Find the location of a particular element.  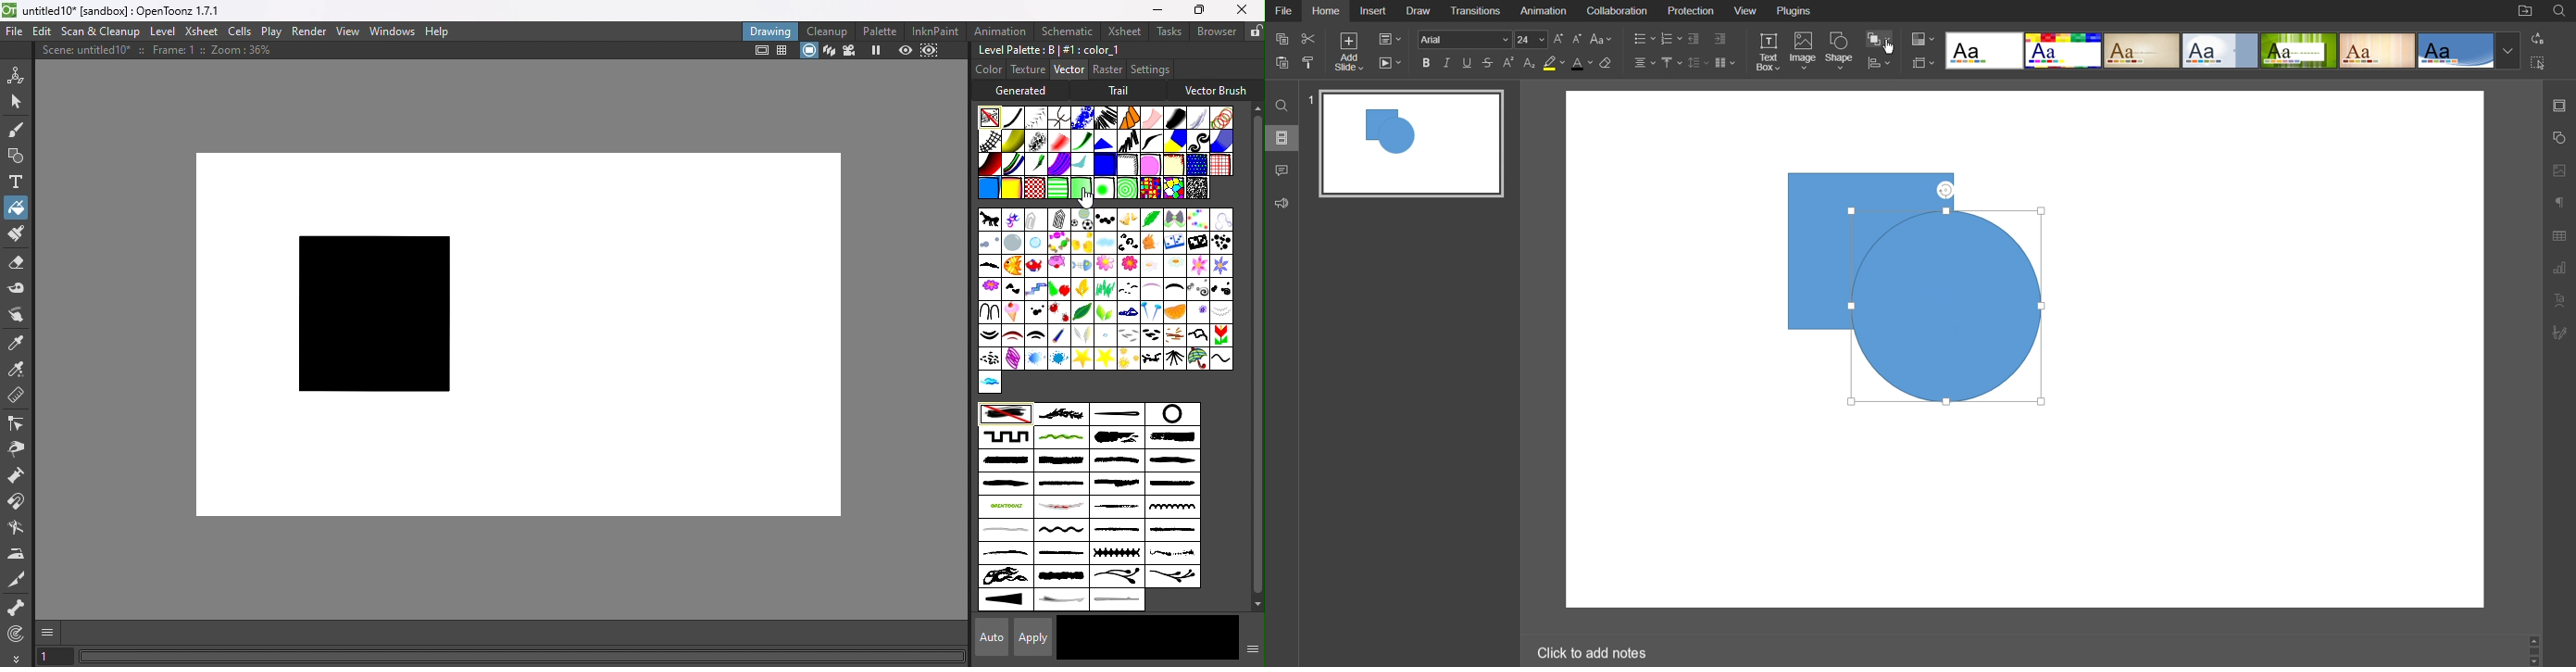

Slides is located at coordinates (1281, 137).